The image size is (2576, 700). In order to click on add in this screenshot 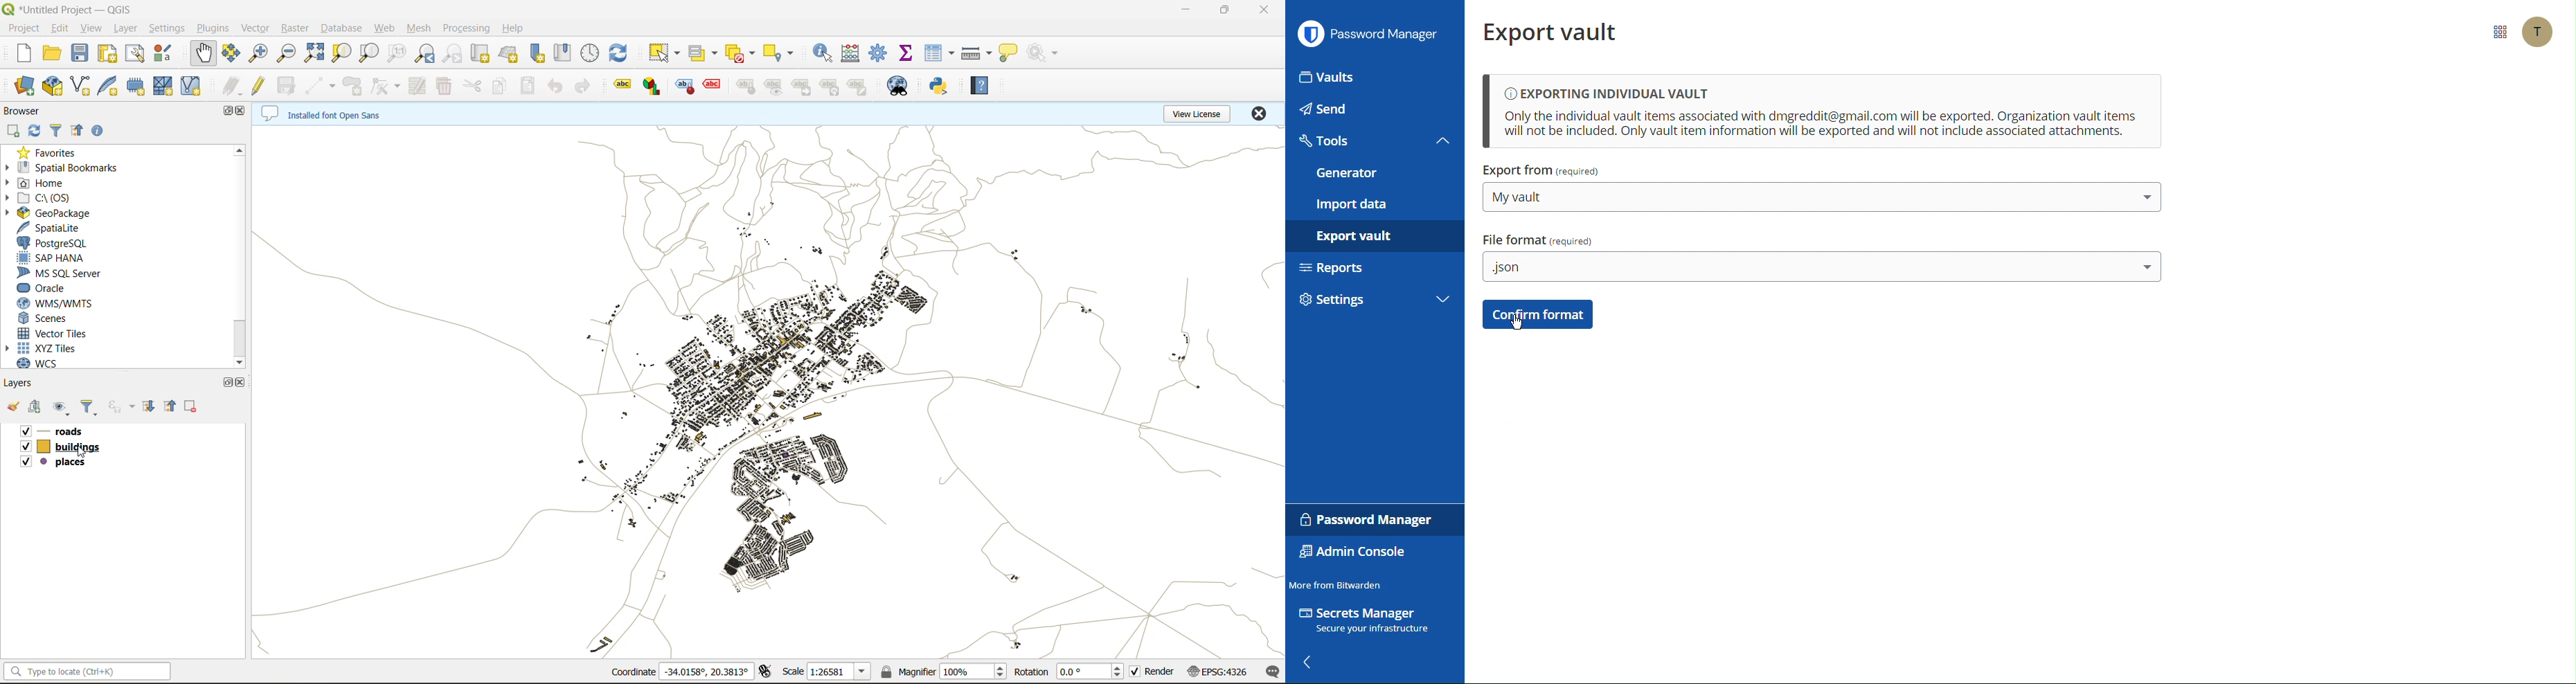, I will do `click(11, 131)`.